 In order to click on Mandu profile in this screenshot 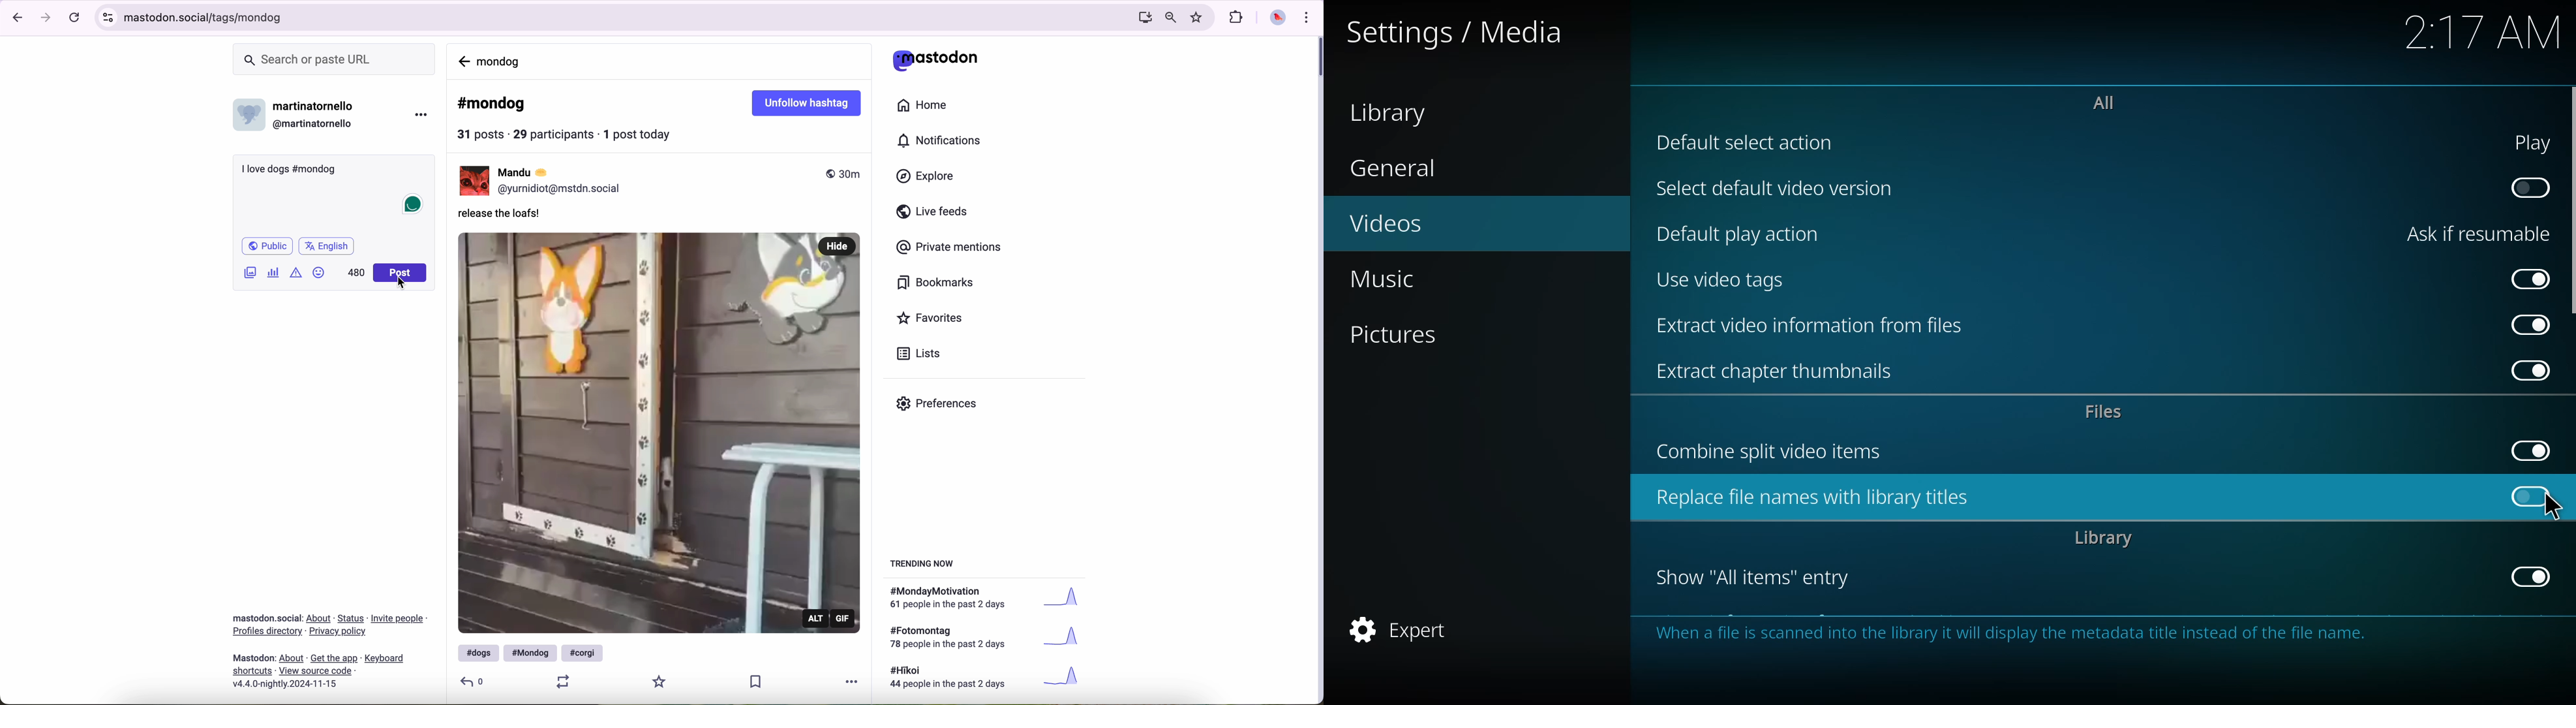, I will do `click(472, 181)`.